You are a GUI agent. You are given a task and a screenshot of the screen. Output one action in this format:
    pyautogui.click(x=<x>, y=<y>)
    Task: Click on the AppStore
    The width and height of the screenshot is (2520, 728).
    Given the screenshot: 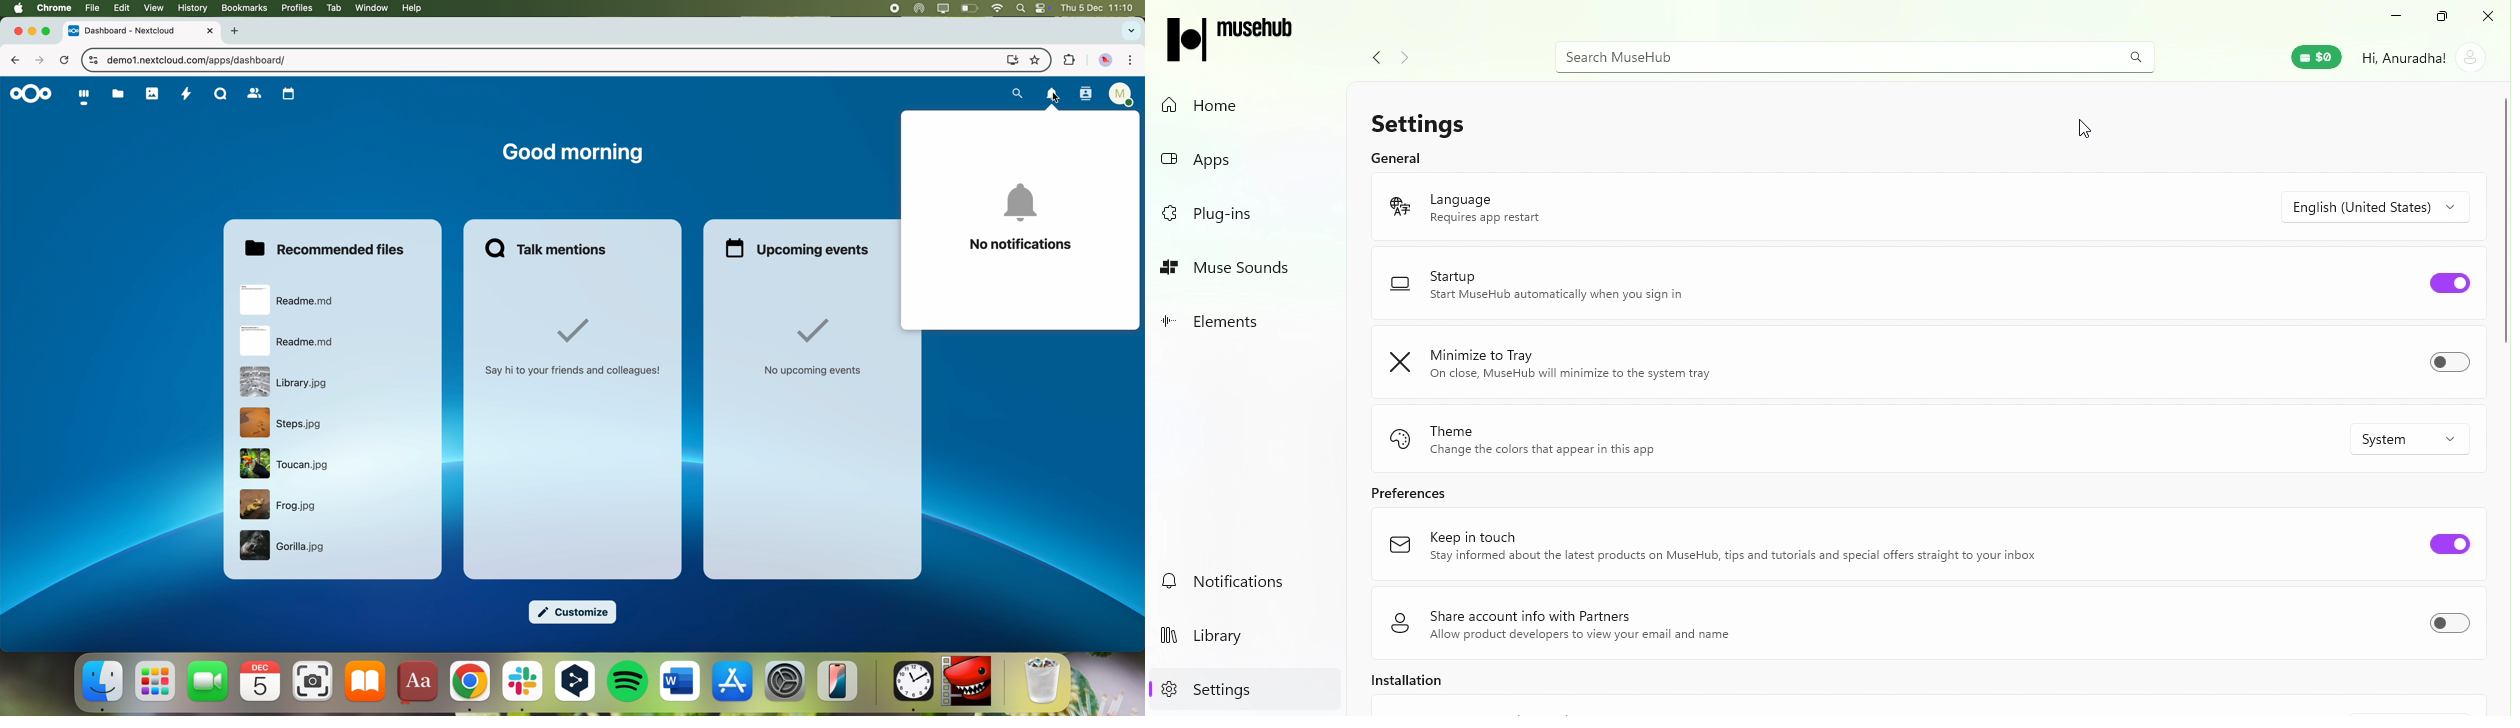 What is the action you would take?
    pyautogui.click(x=733, y=683)
    